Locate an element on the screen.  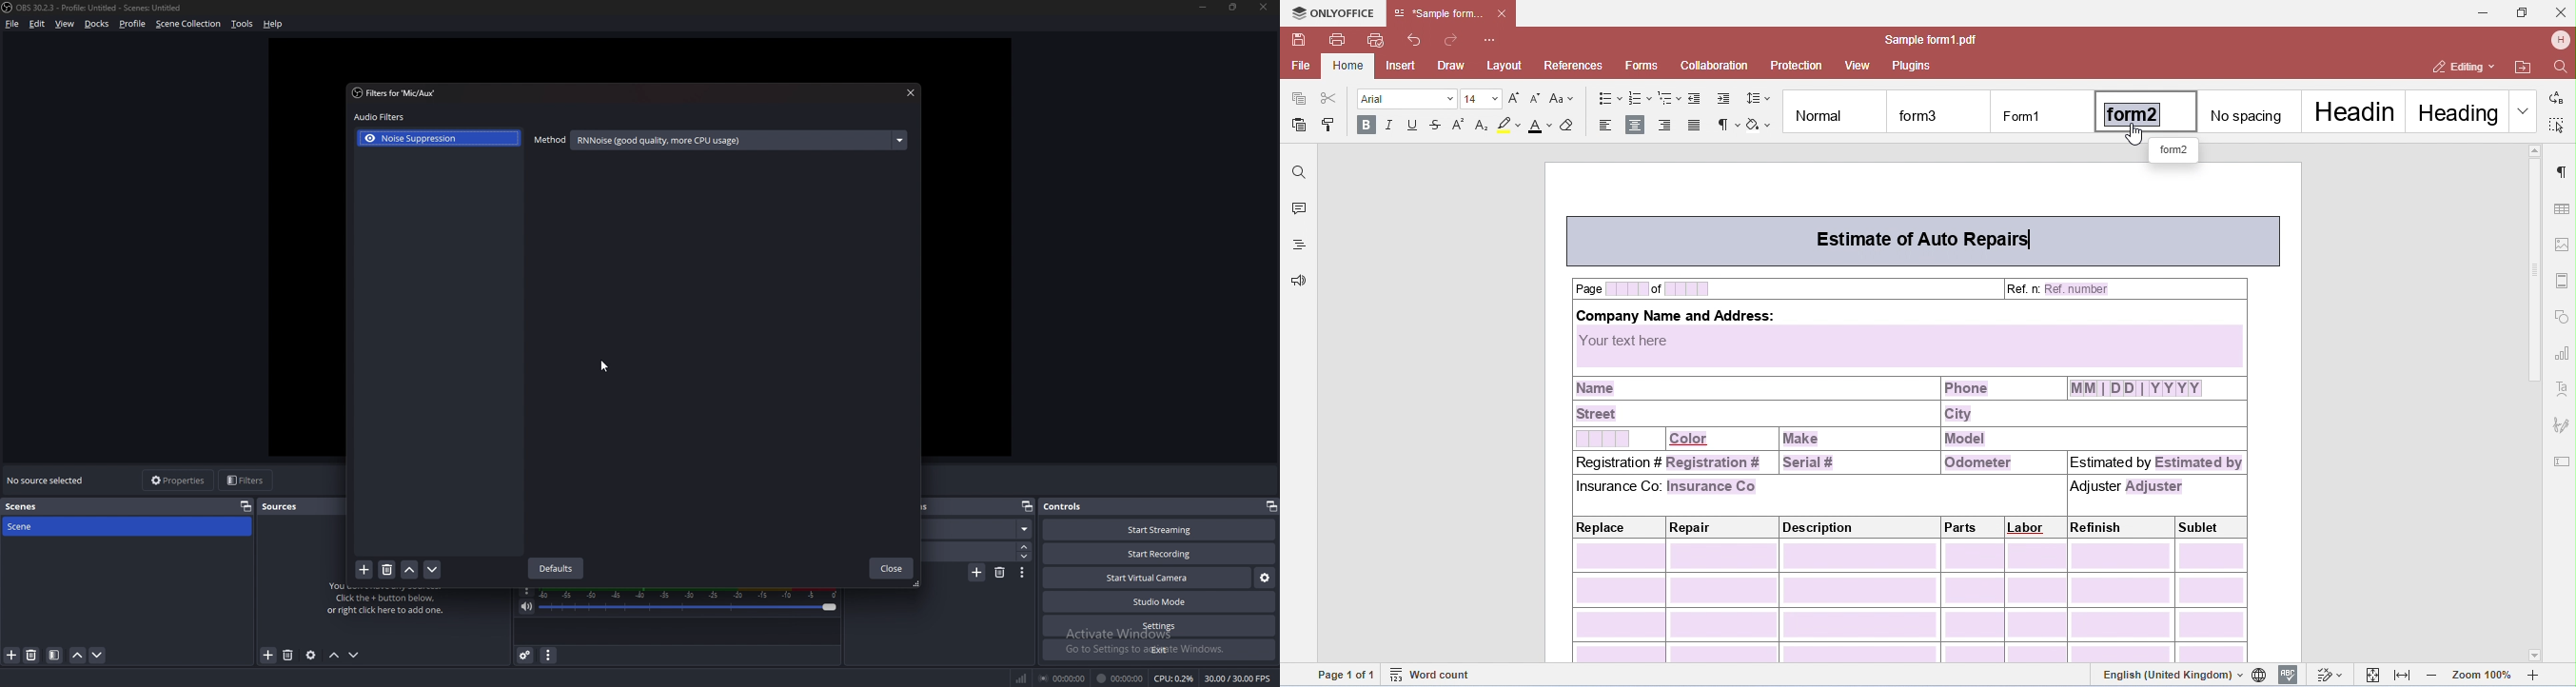
help is located at coordinates (275, 24).